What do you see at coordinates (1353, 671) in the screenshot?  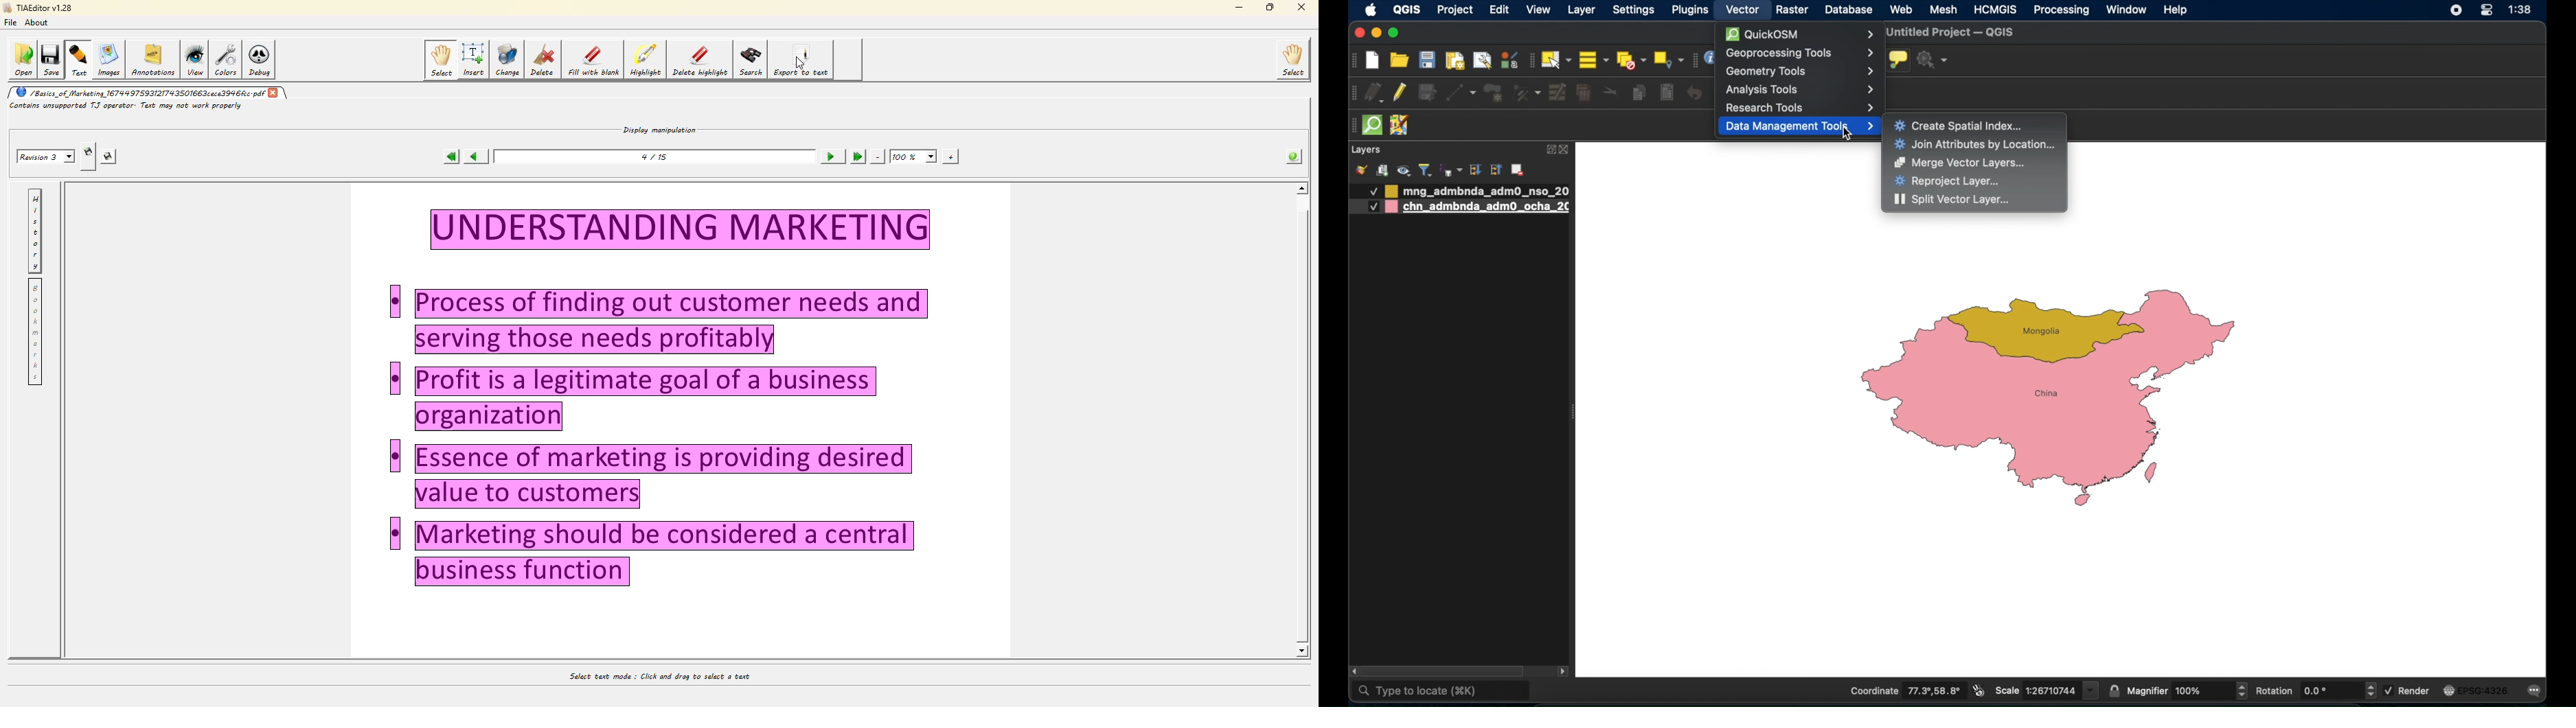 I see `scroll left arrow` at bounding box center [1353, 671].